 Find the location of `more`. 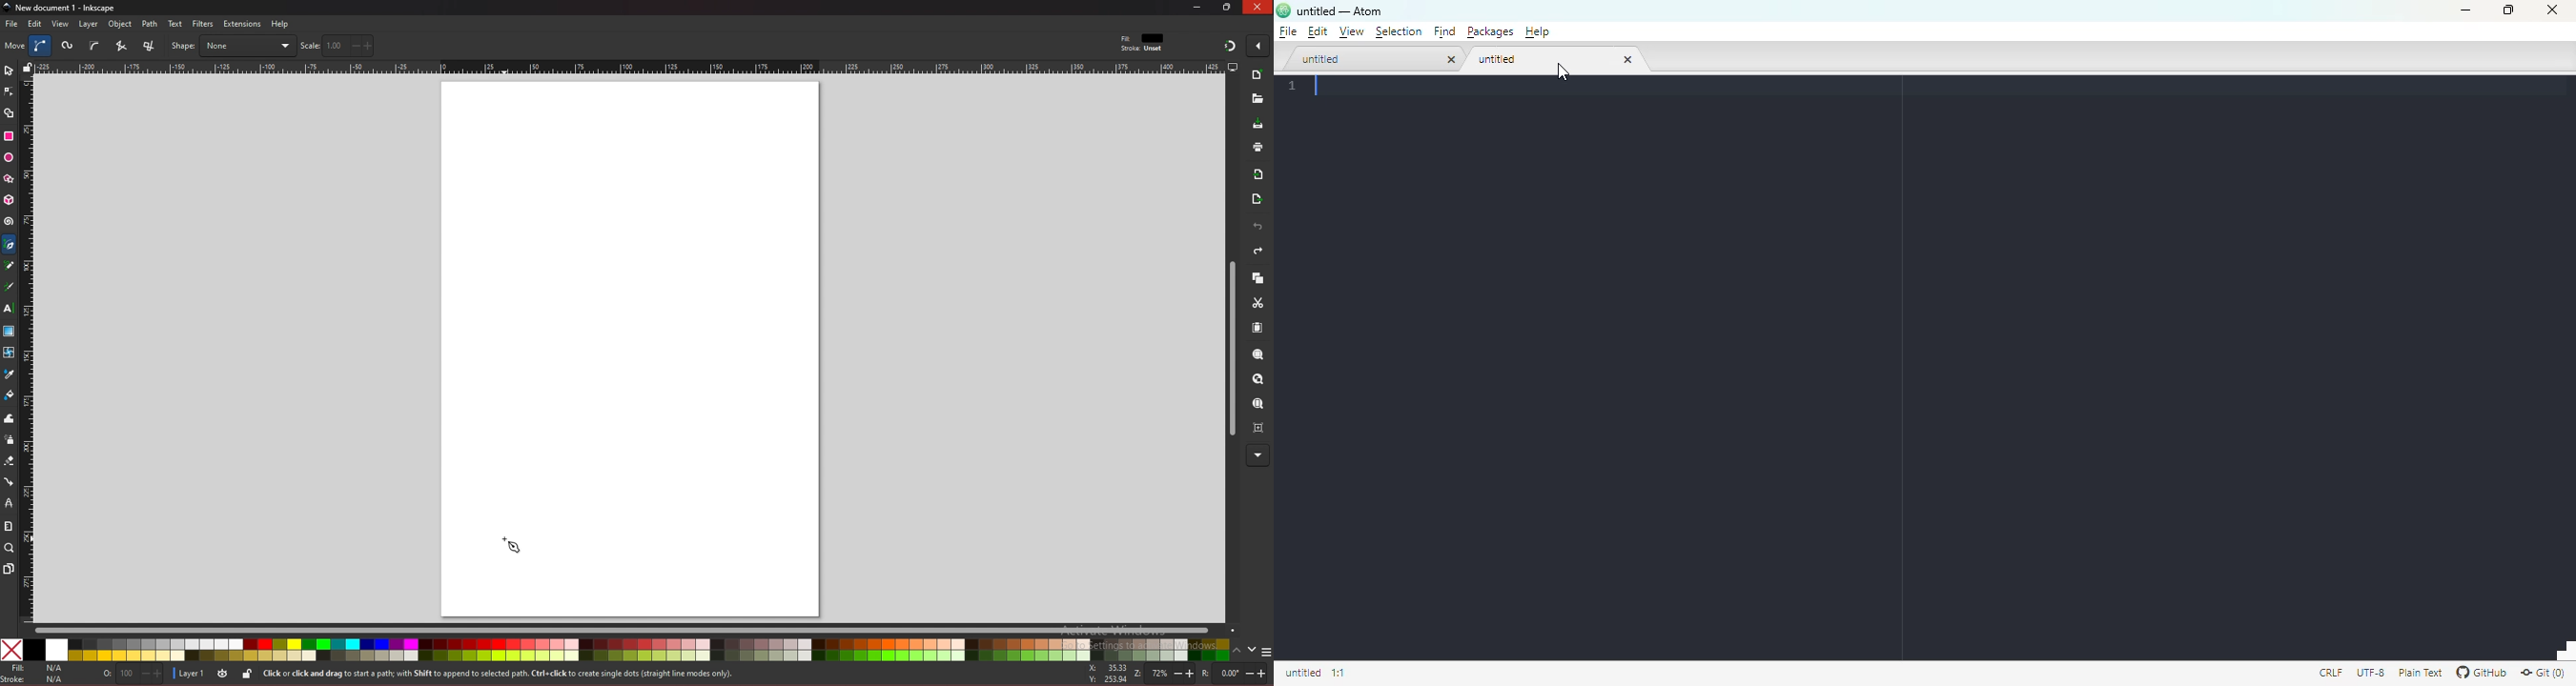

more is located at coordinates (1259, 456).